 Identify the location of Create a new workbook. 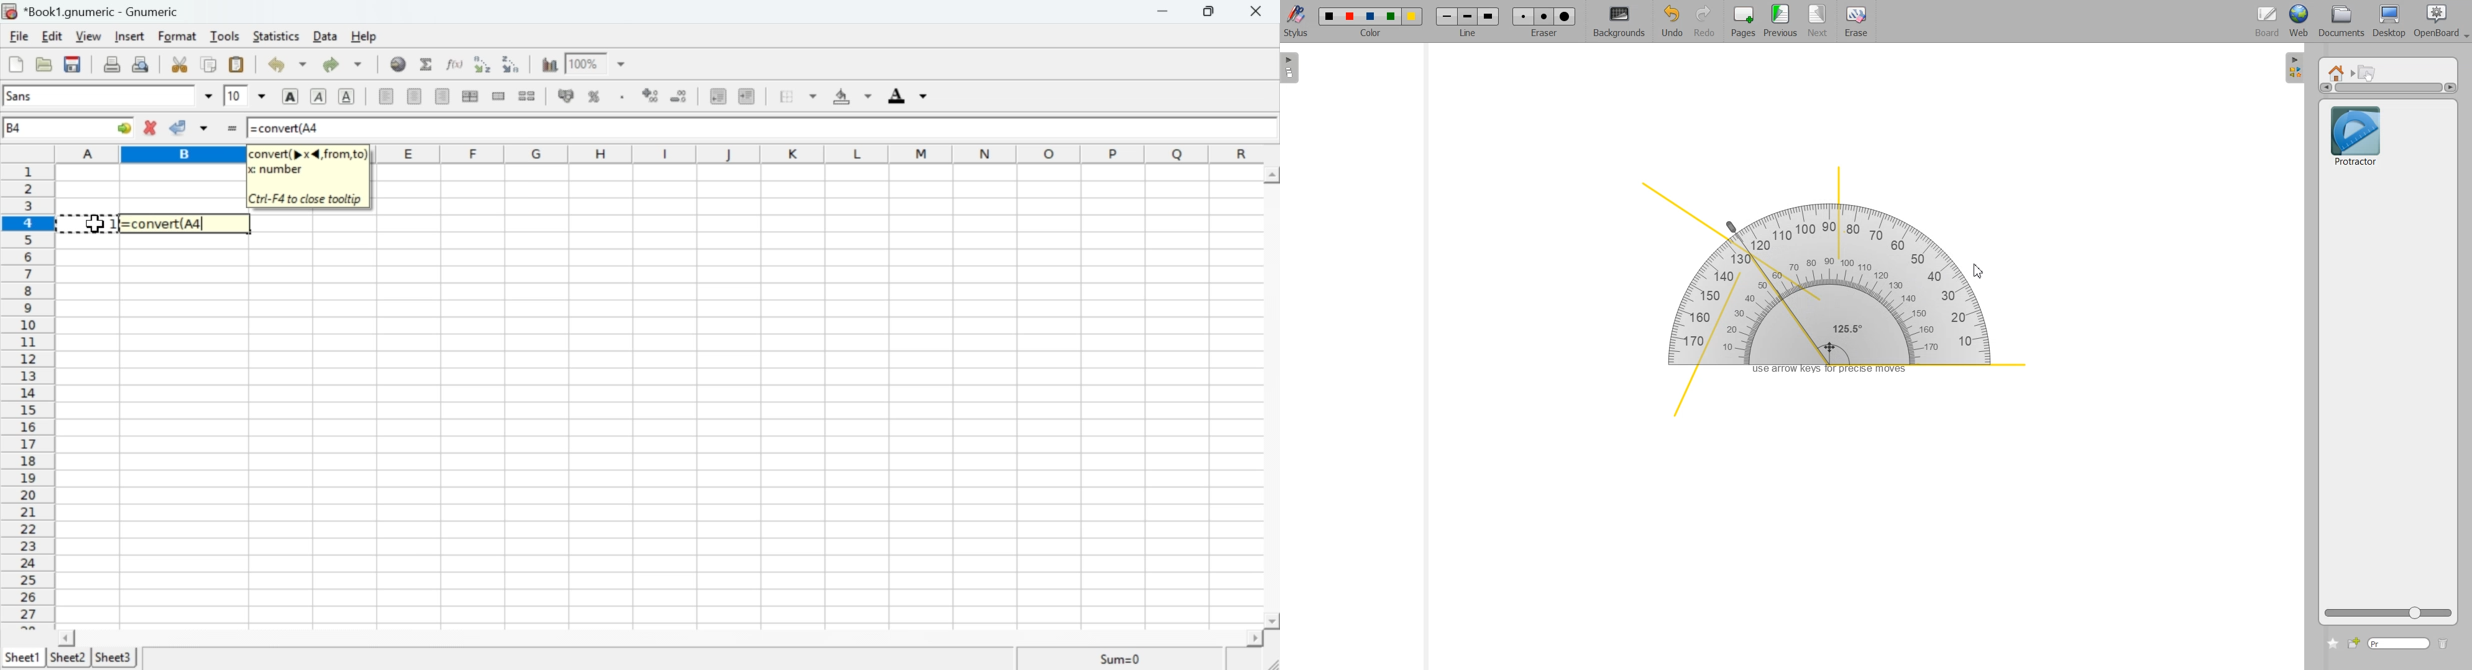
(15, 65).